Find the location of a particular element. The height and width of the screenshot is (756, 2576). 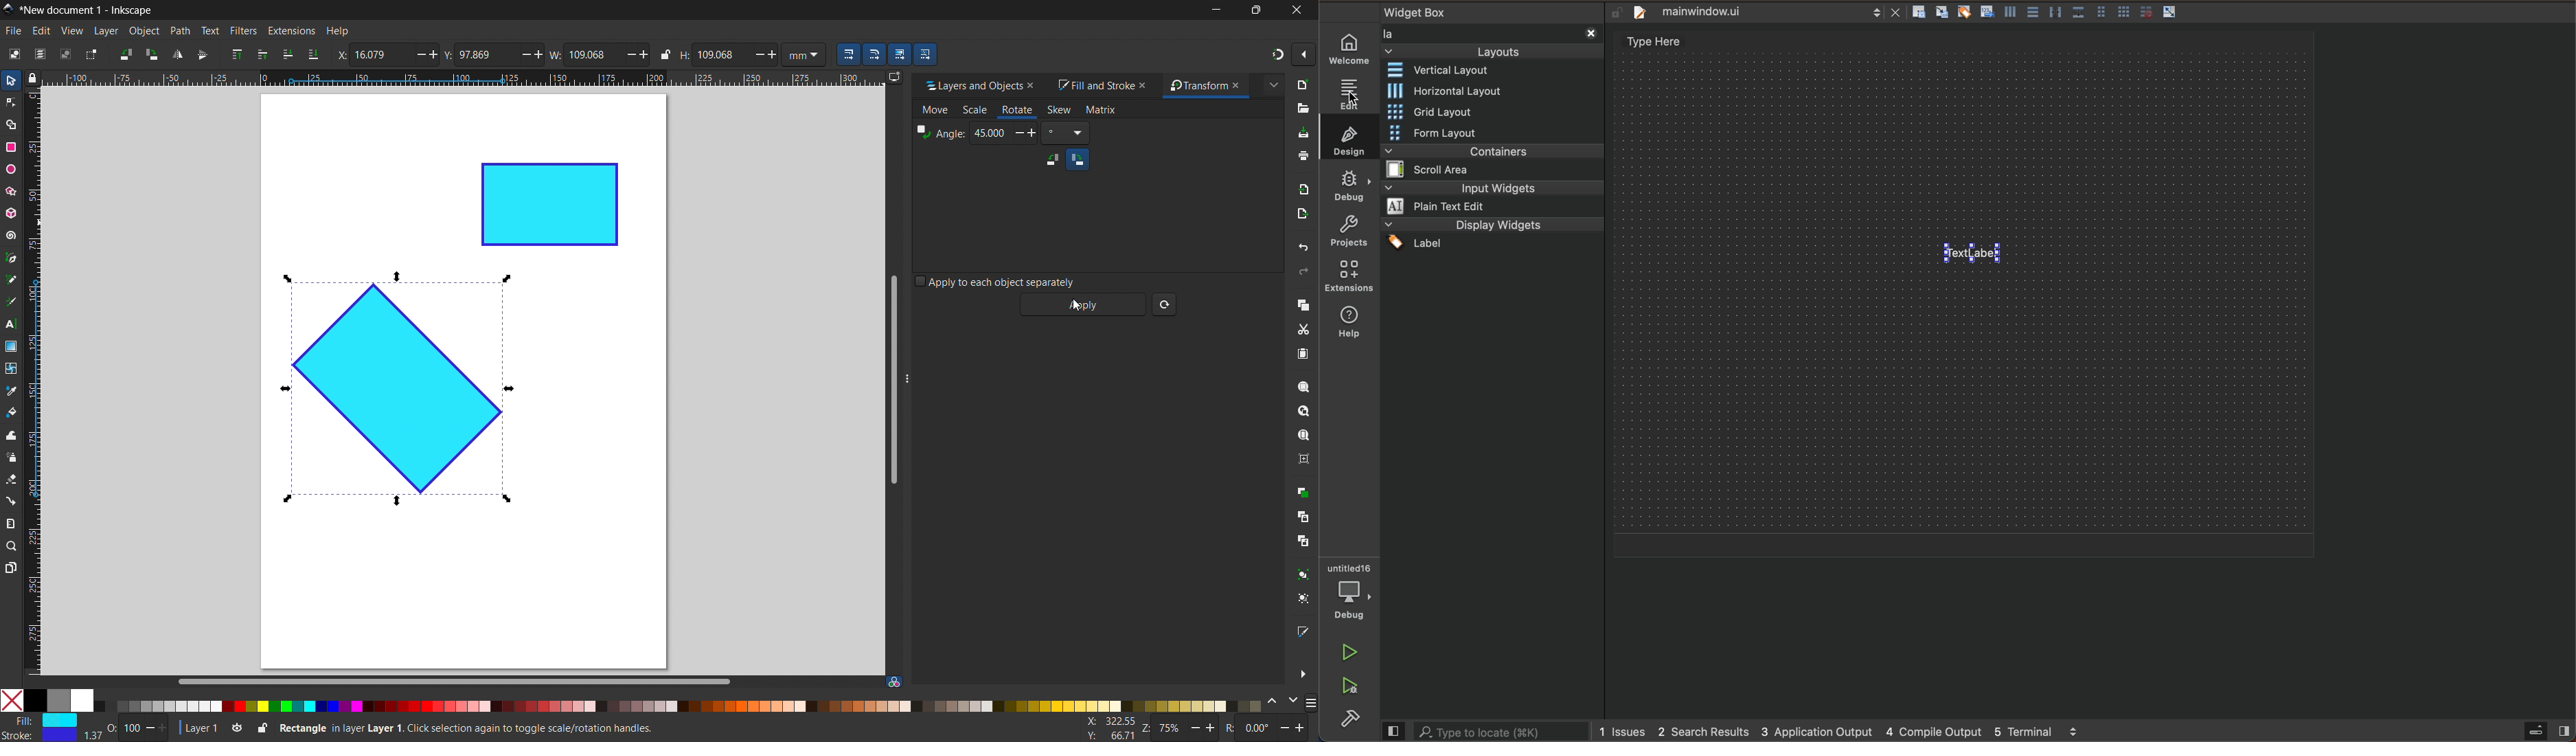

create clone is located at coordinates (1302, 515).